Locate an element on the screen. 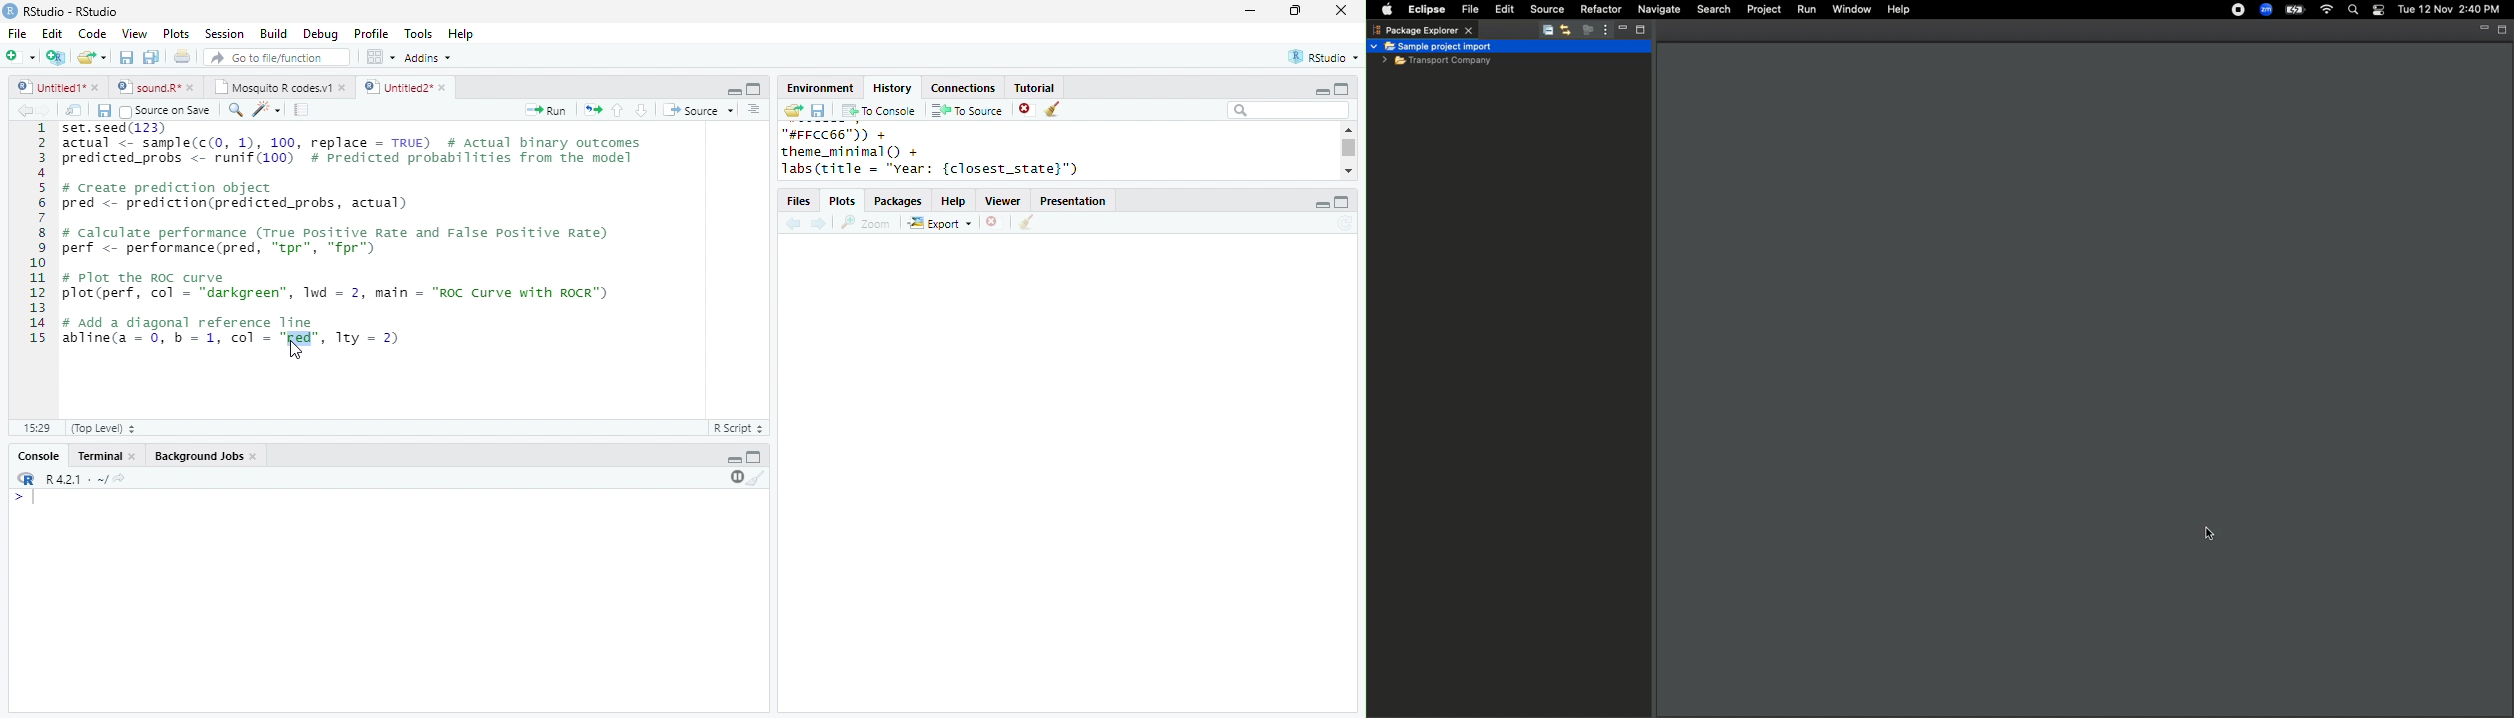  show in new window is located at coordinates (75, 110).